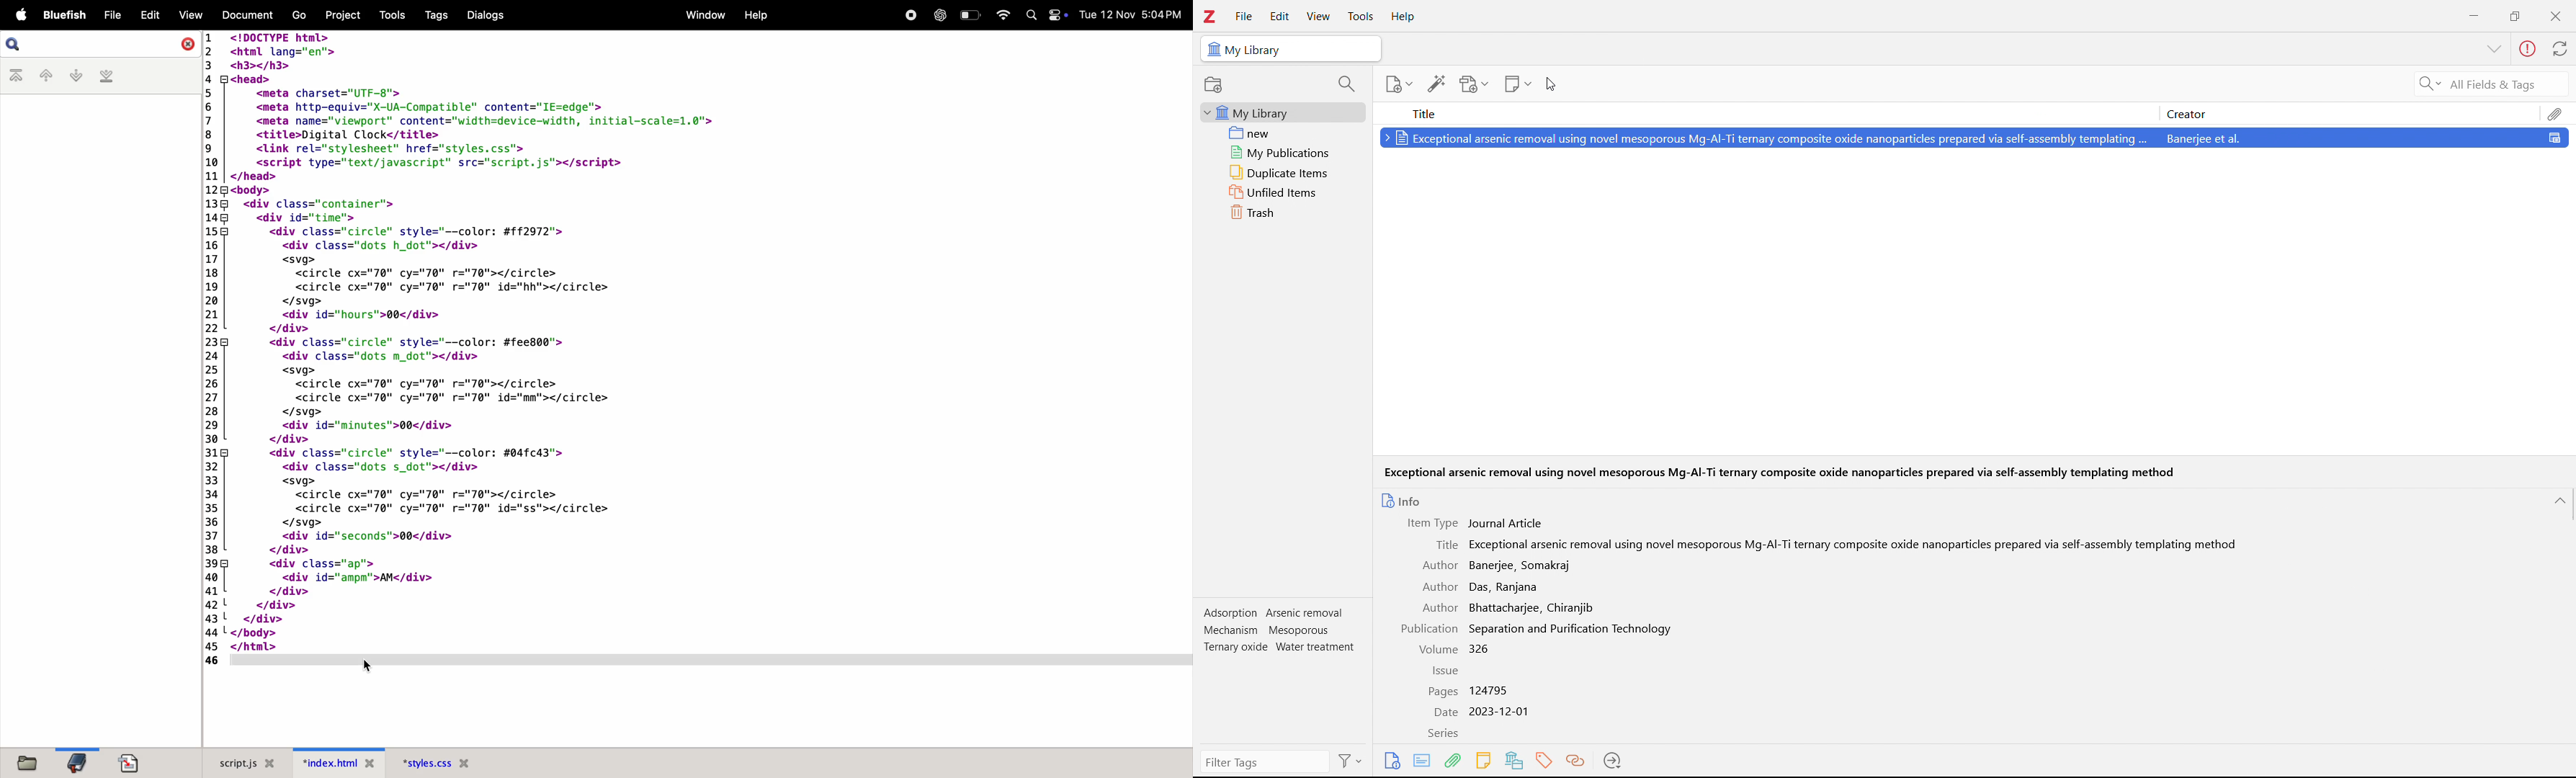  What do you see at coordinates (1403, 500) in the screenshot?
I see `info` at bounding box center [1403, 500].